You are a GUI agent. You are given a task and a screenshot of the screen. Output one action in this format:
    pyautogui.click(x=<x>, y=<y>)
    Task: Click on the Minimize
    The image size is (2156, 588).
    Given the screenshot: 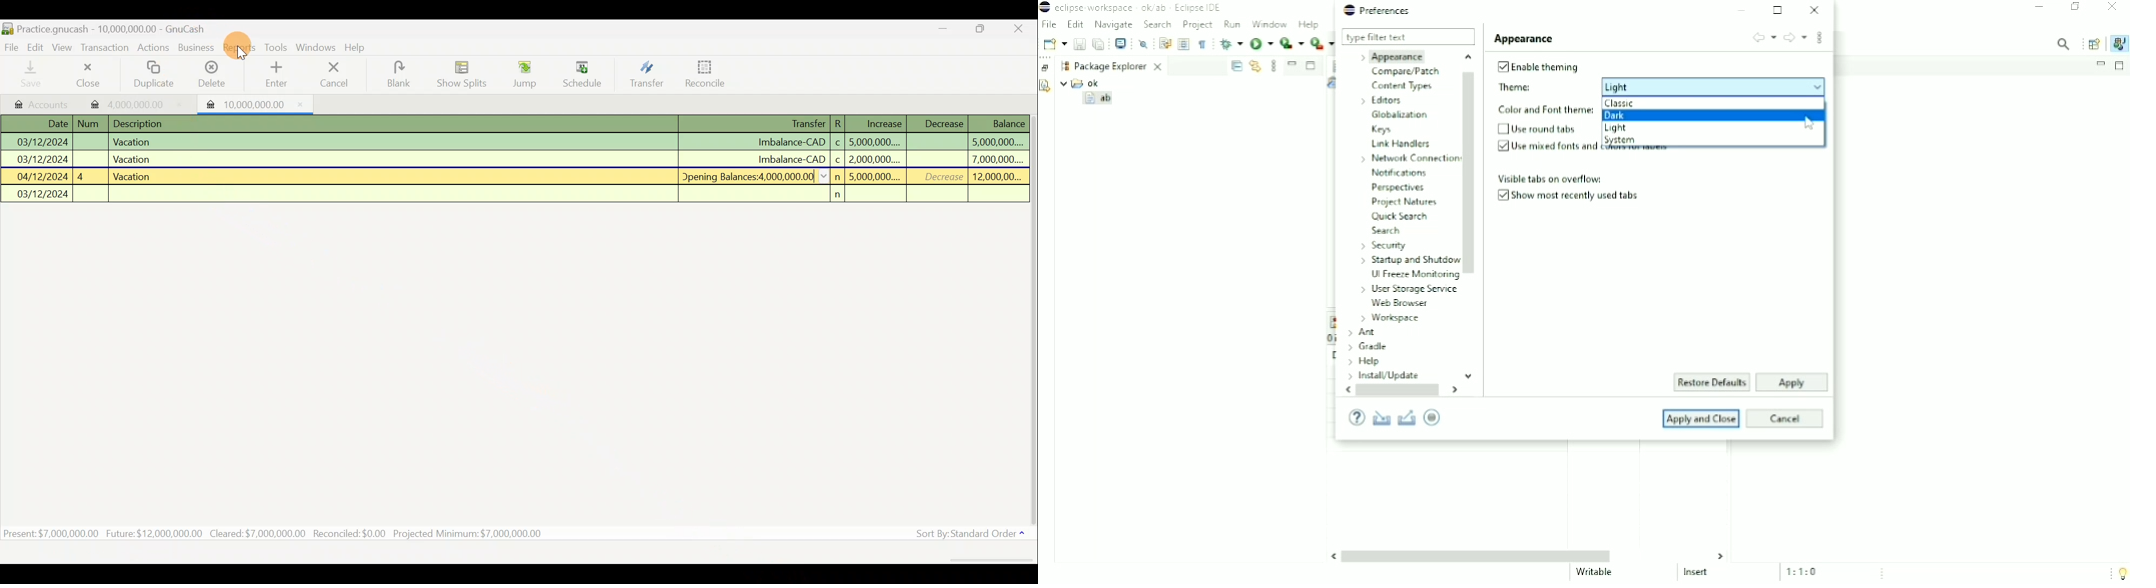 What is the action you would take?
    pyautogui.click(x=1744, y=10)
    